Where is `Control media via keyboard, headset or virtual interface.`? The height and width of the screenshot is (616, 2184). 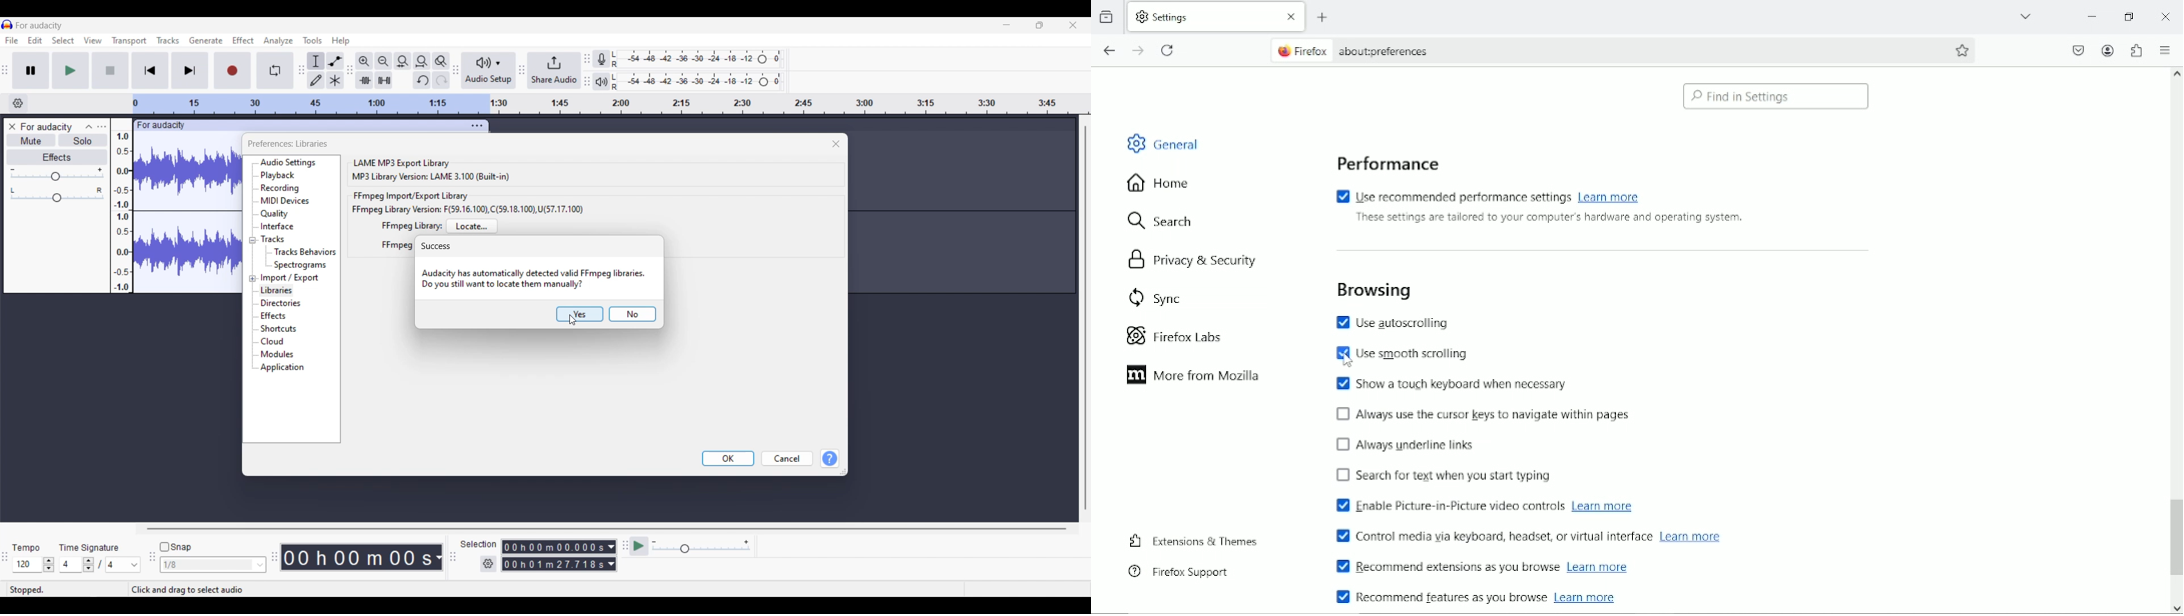
Control media via keyboard, headset or virtual interface. is located at coordinates (1487, 536).